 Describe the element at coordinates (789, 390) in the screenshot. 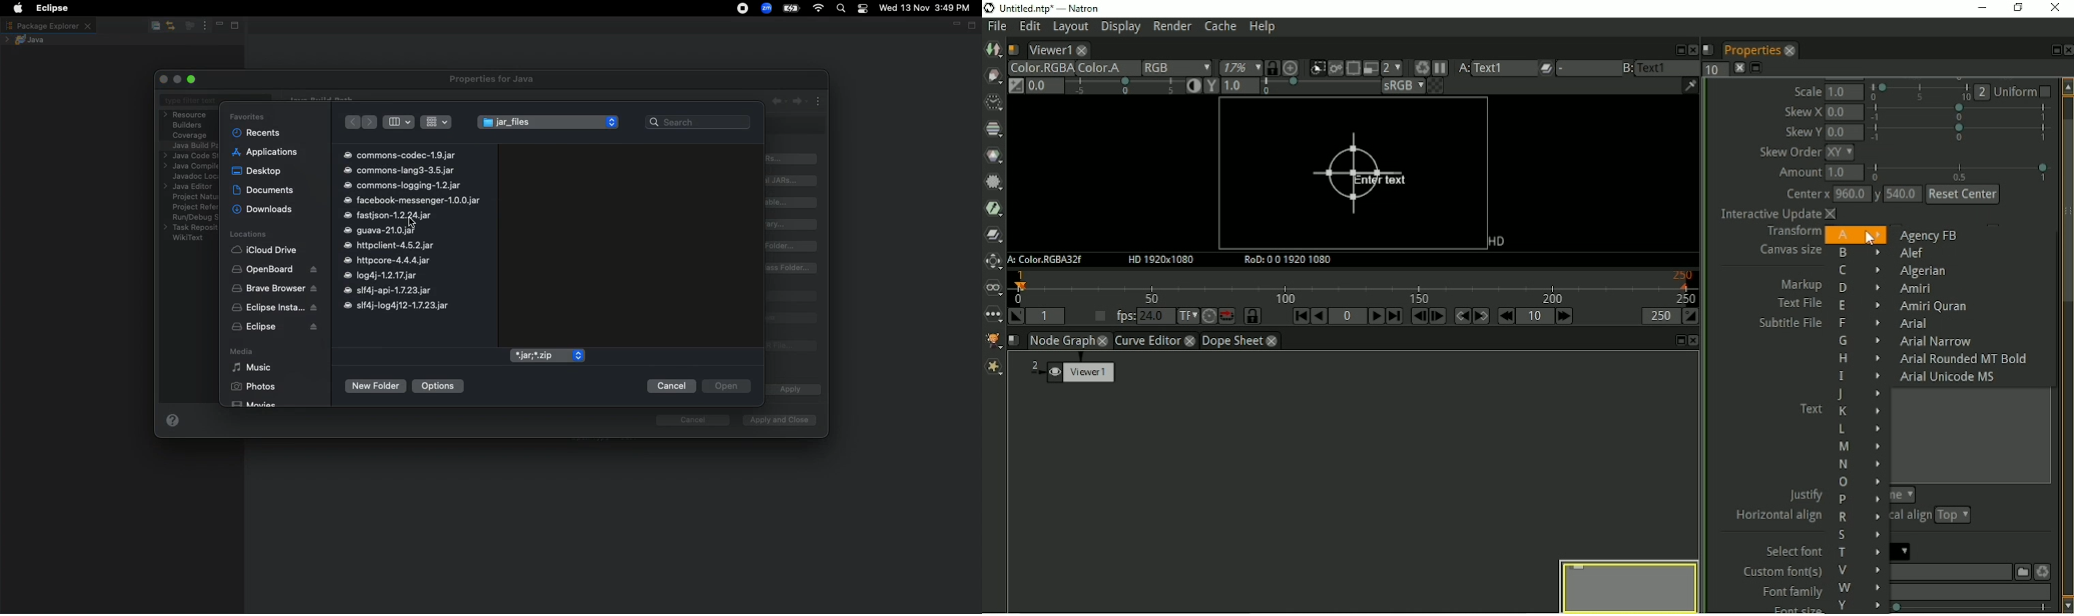

I see `Apply` at that location.